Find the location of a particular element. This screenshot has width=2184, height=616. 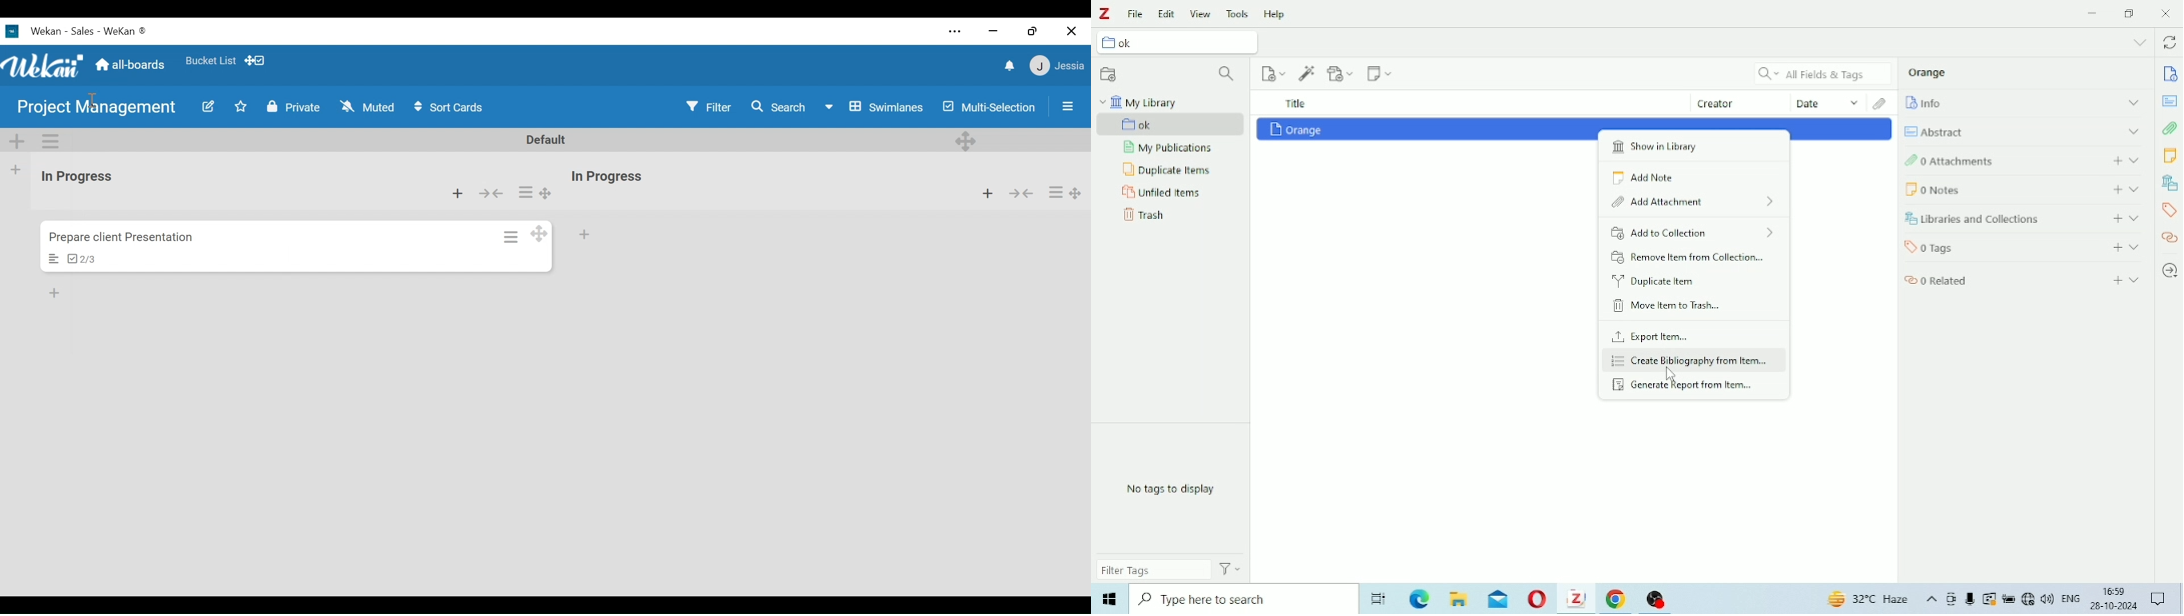

Search is located at coordinates (781, 107).